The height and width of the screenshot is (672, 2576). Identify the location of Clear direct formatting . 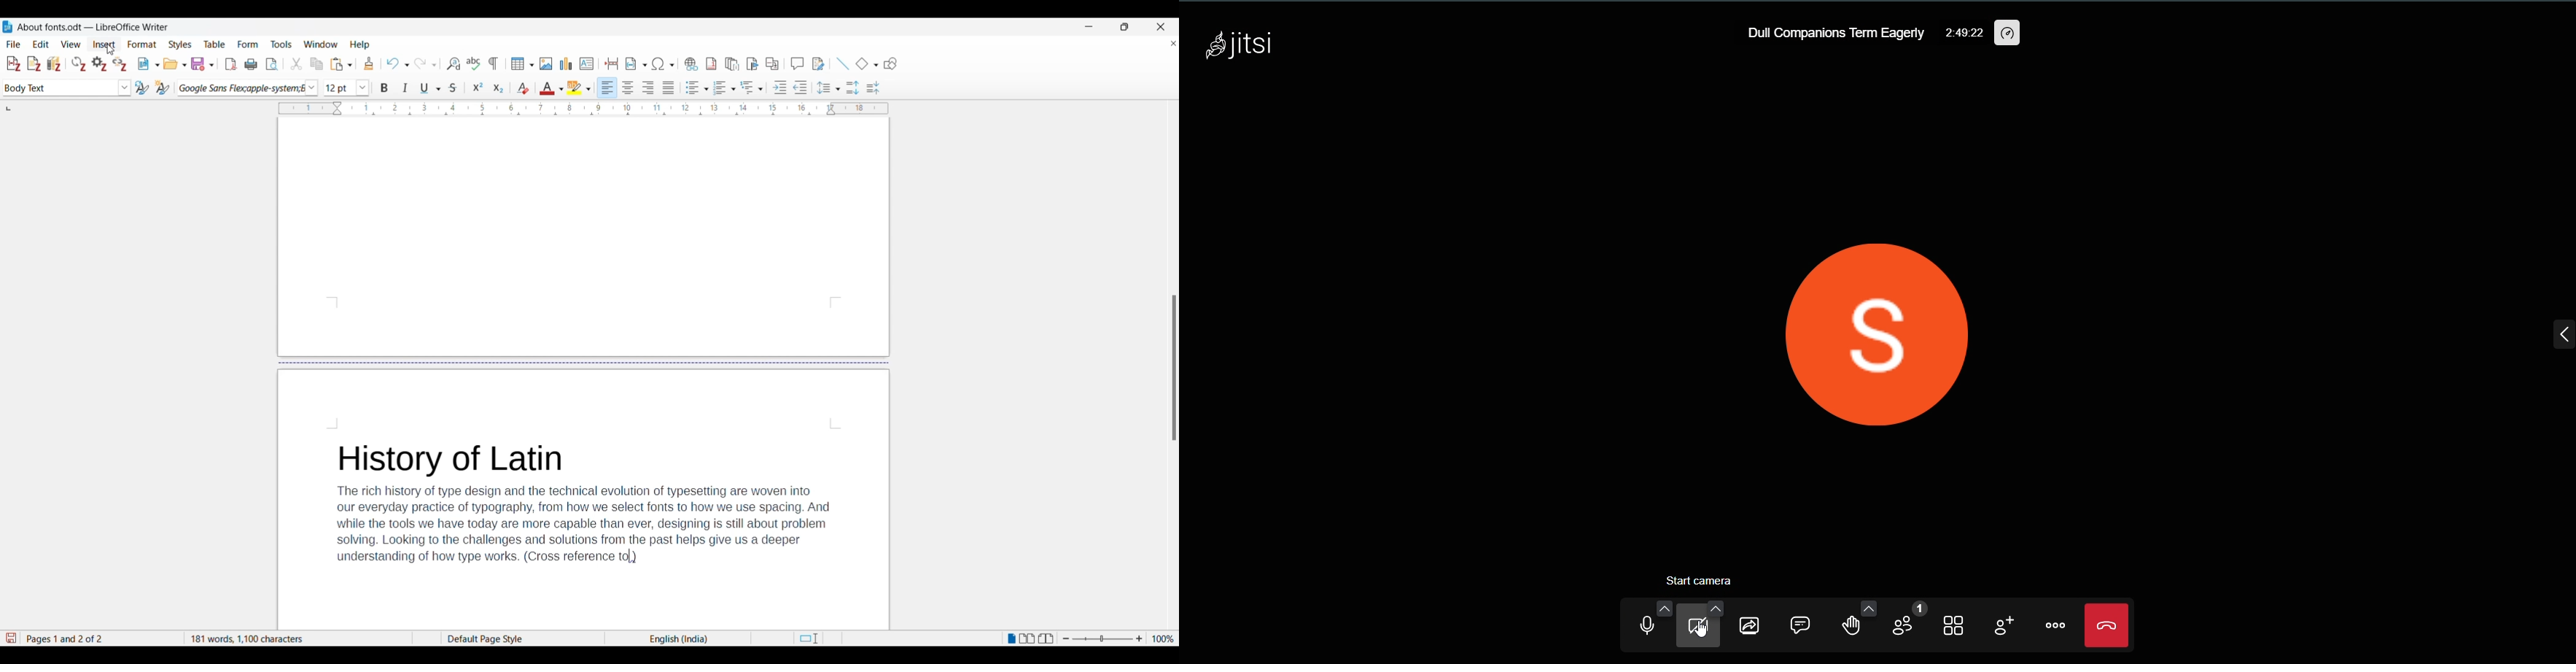
(523, 87).